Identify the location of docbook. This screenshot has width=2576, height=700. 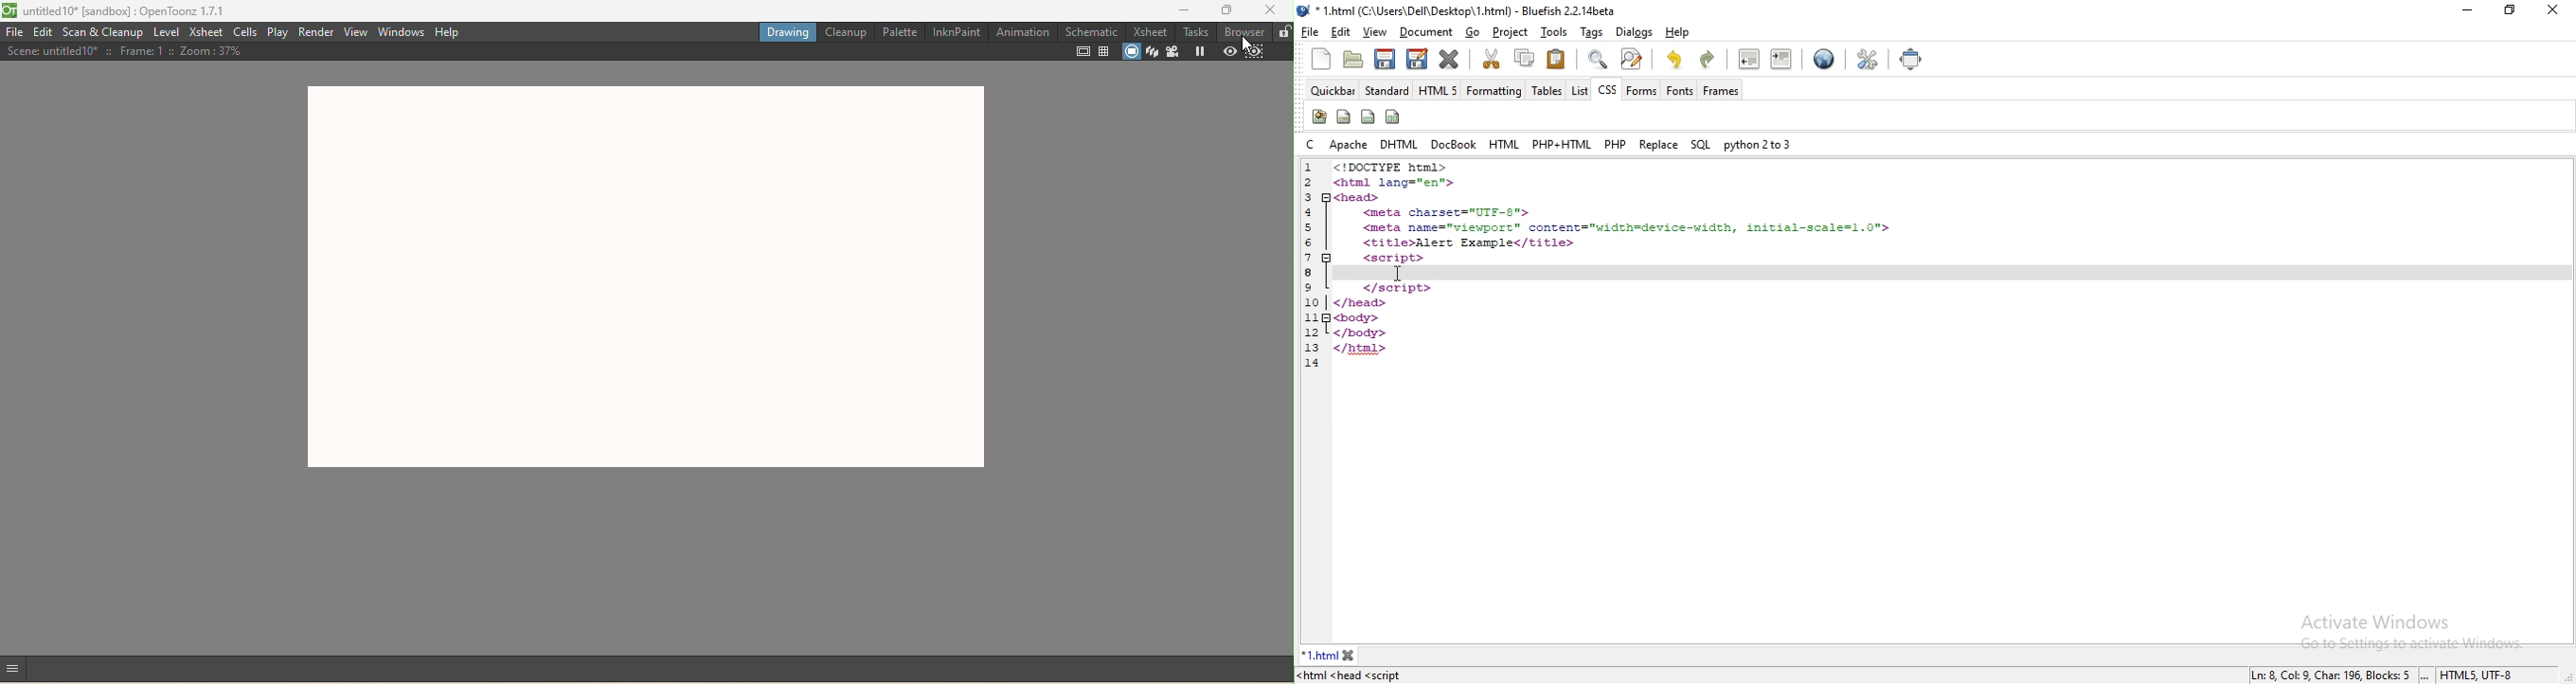
(1452, 144).